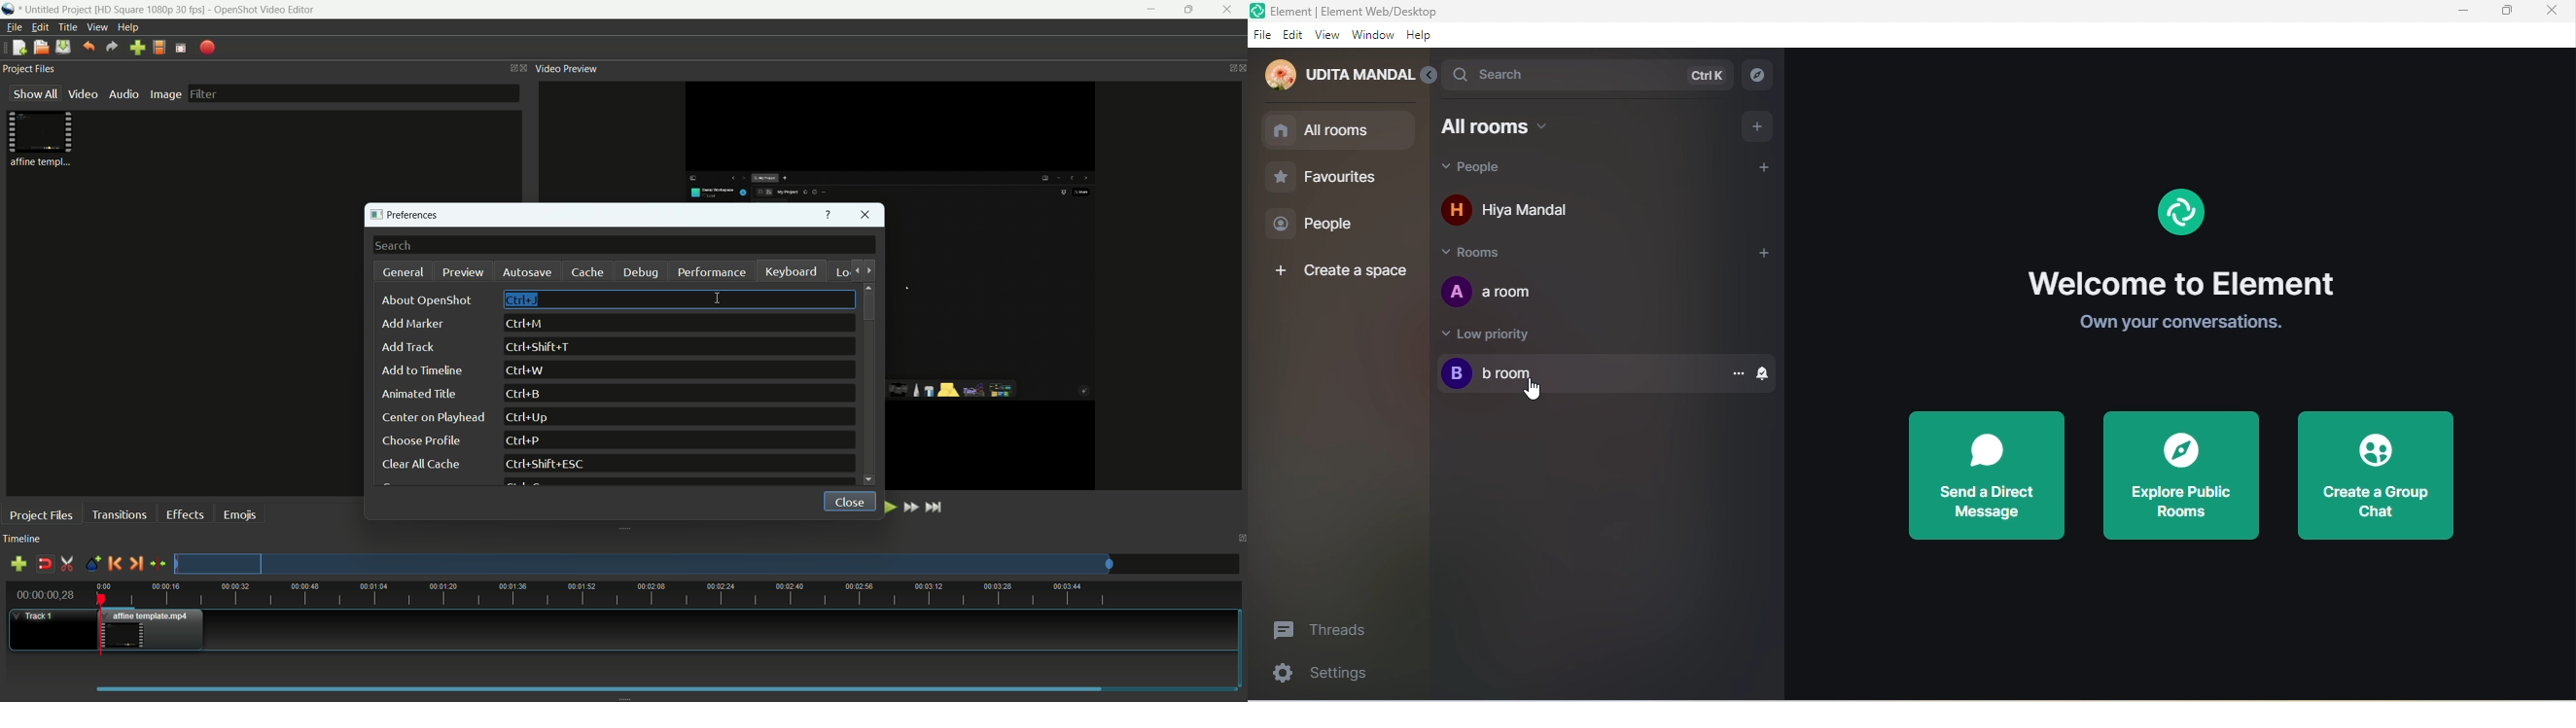  What do you see at coordinates (112, 47) in the screenshot?
I see `redo` at bounding box center [112, 47].